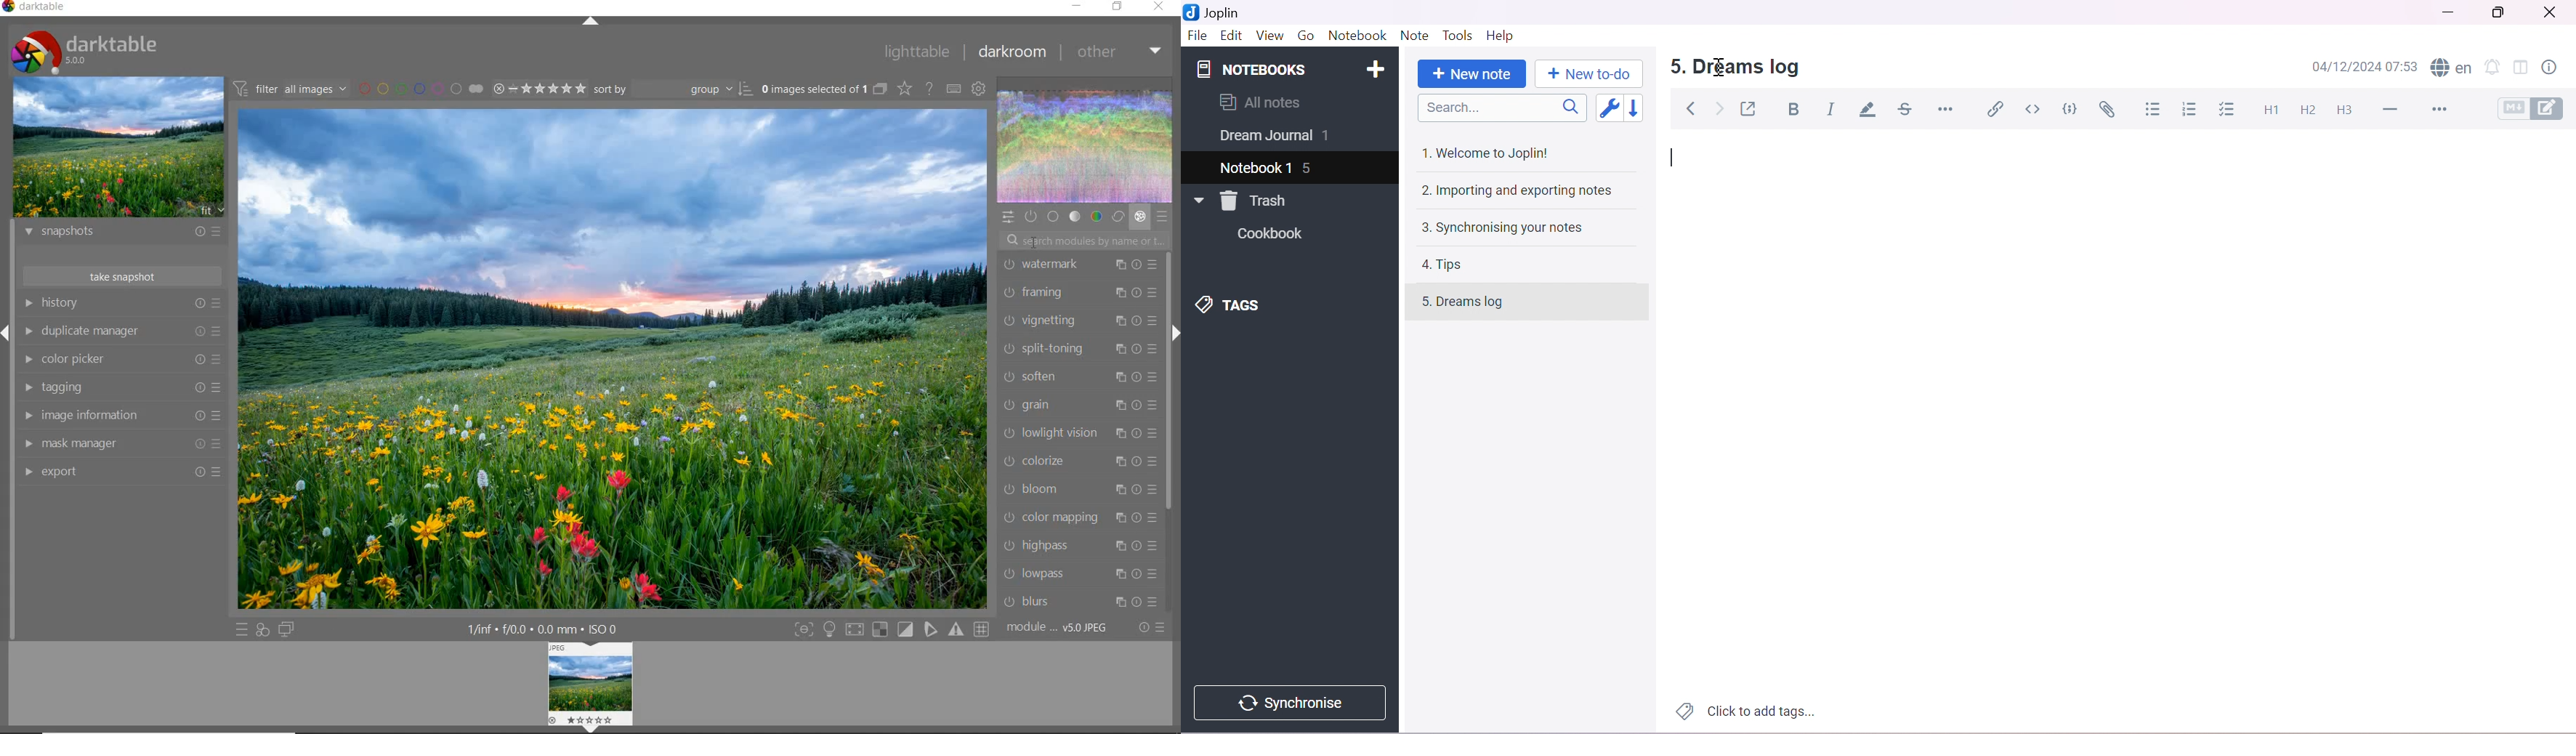  I want to click on Typing cursor, so click(1675, 159).